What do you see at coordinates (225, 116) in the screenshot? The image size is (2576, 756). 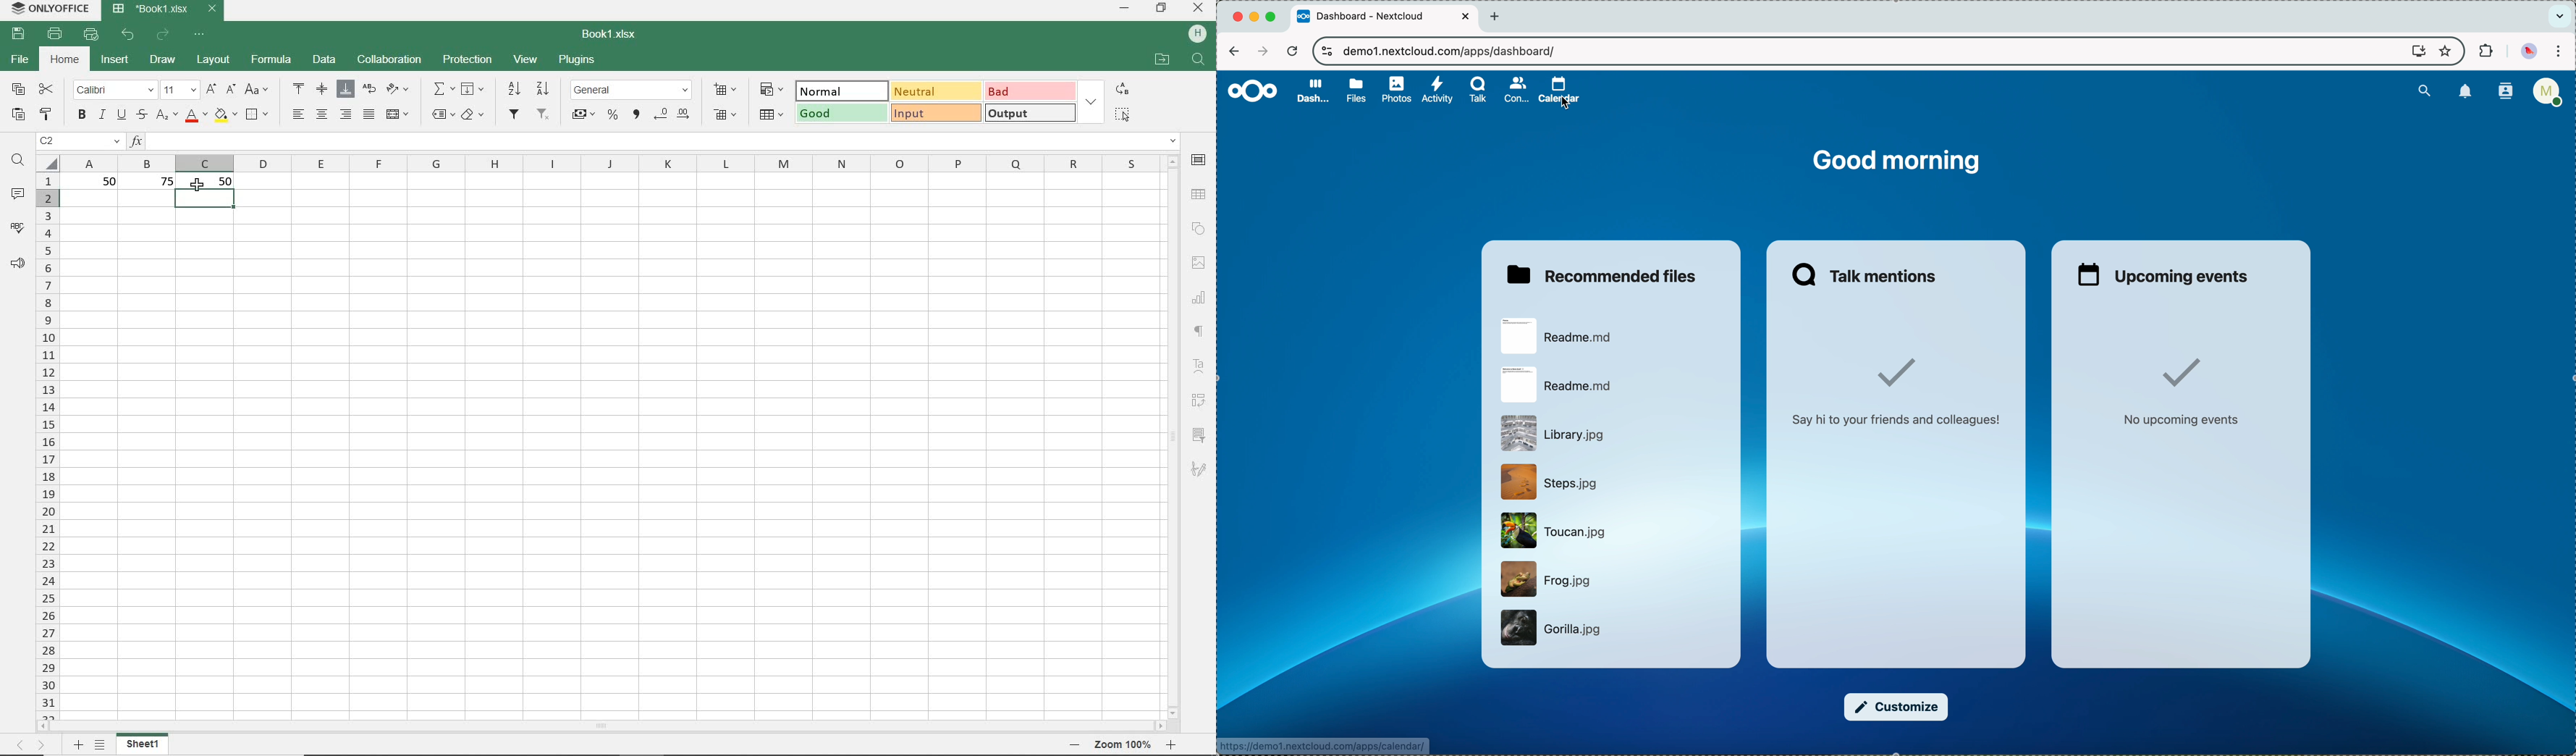 I see `fill color` at bounding box center [225, 116].